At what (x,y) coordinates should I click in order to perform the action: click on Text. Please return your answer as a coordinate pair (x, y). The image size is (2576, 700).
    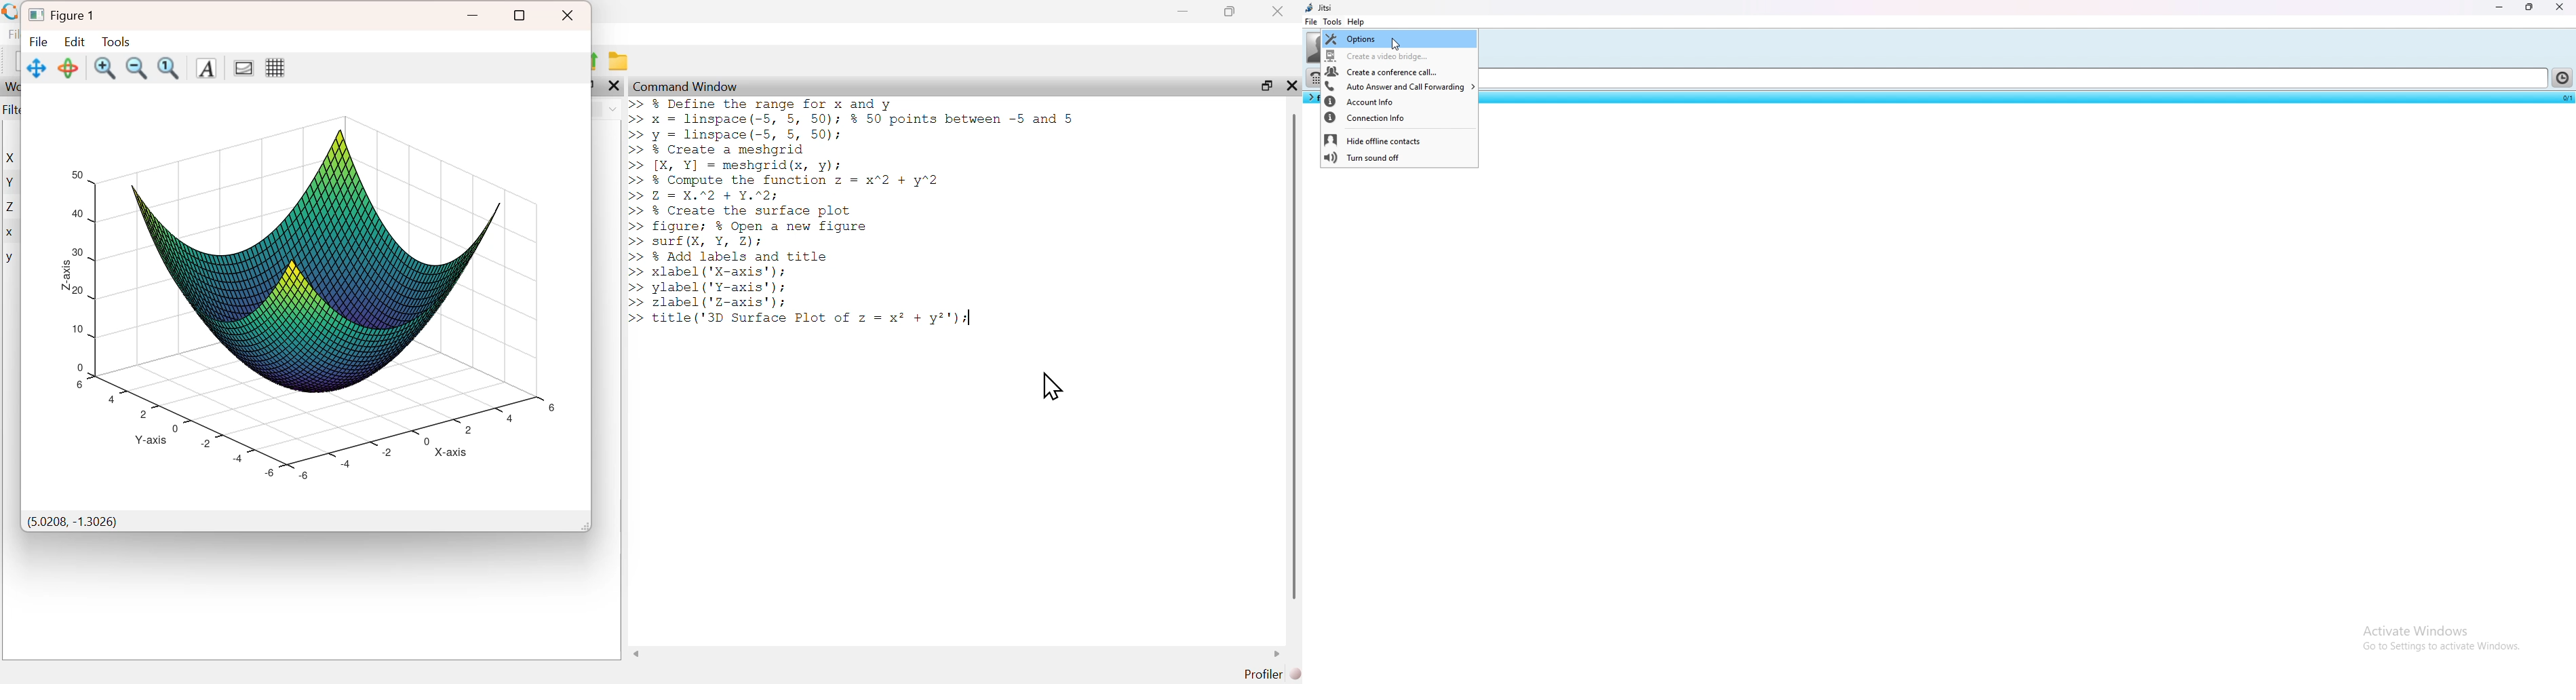
    Looking at the image, I should click on (205, 69).